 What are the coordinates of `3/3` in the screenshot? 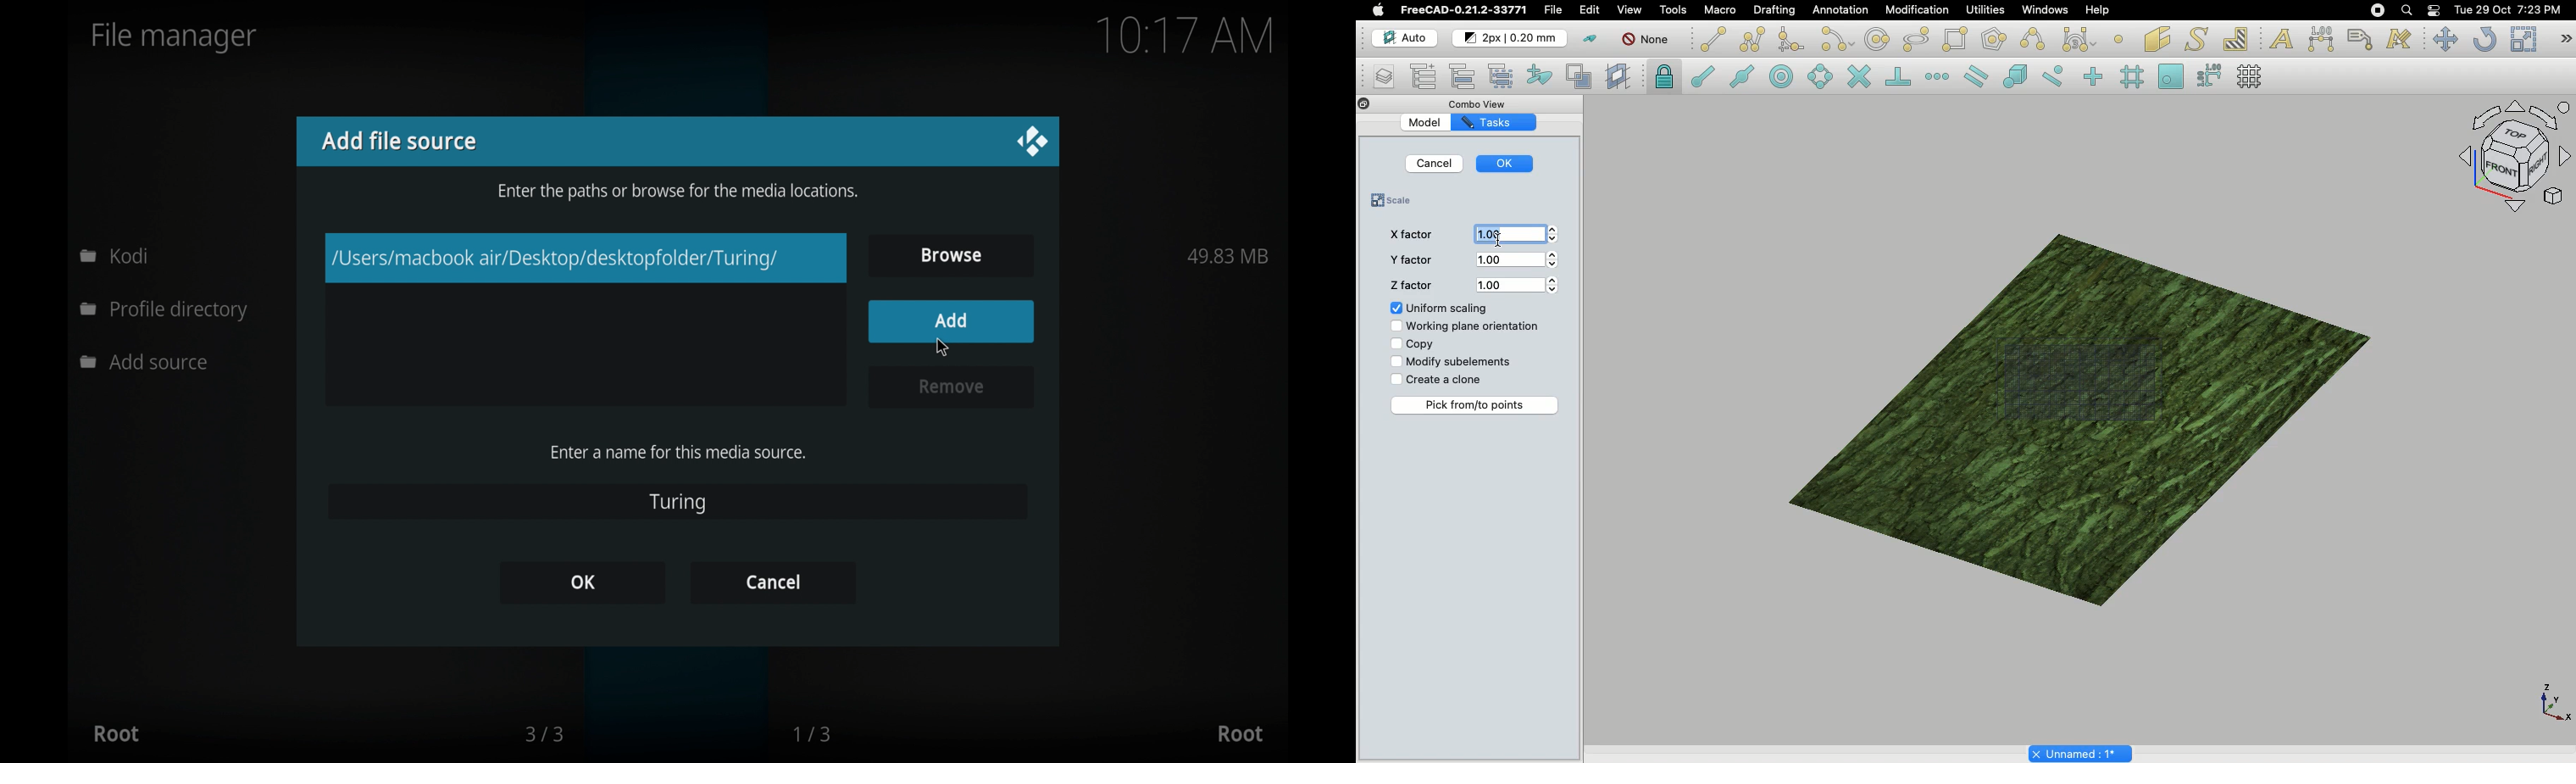 It's located at (543, 734).